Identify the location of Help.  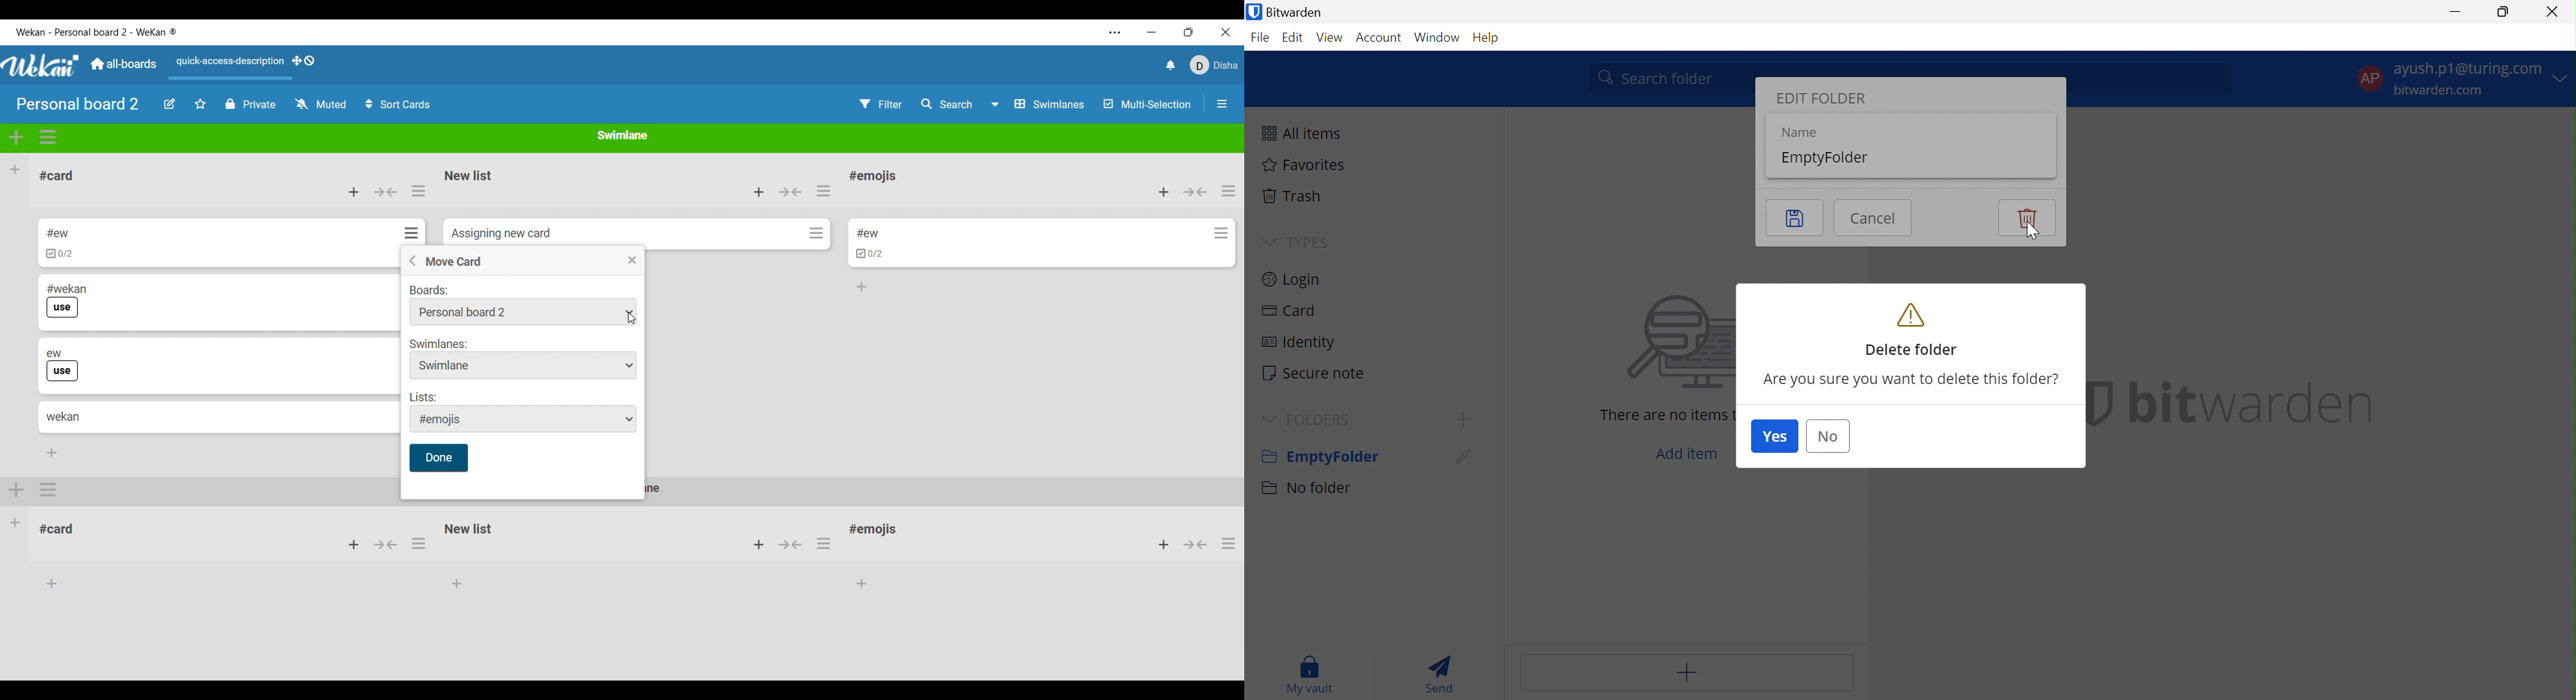
(1494, 38).